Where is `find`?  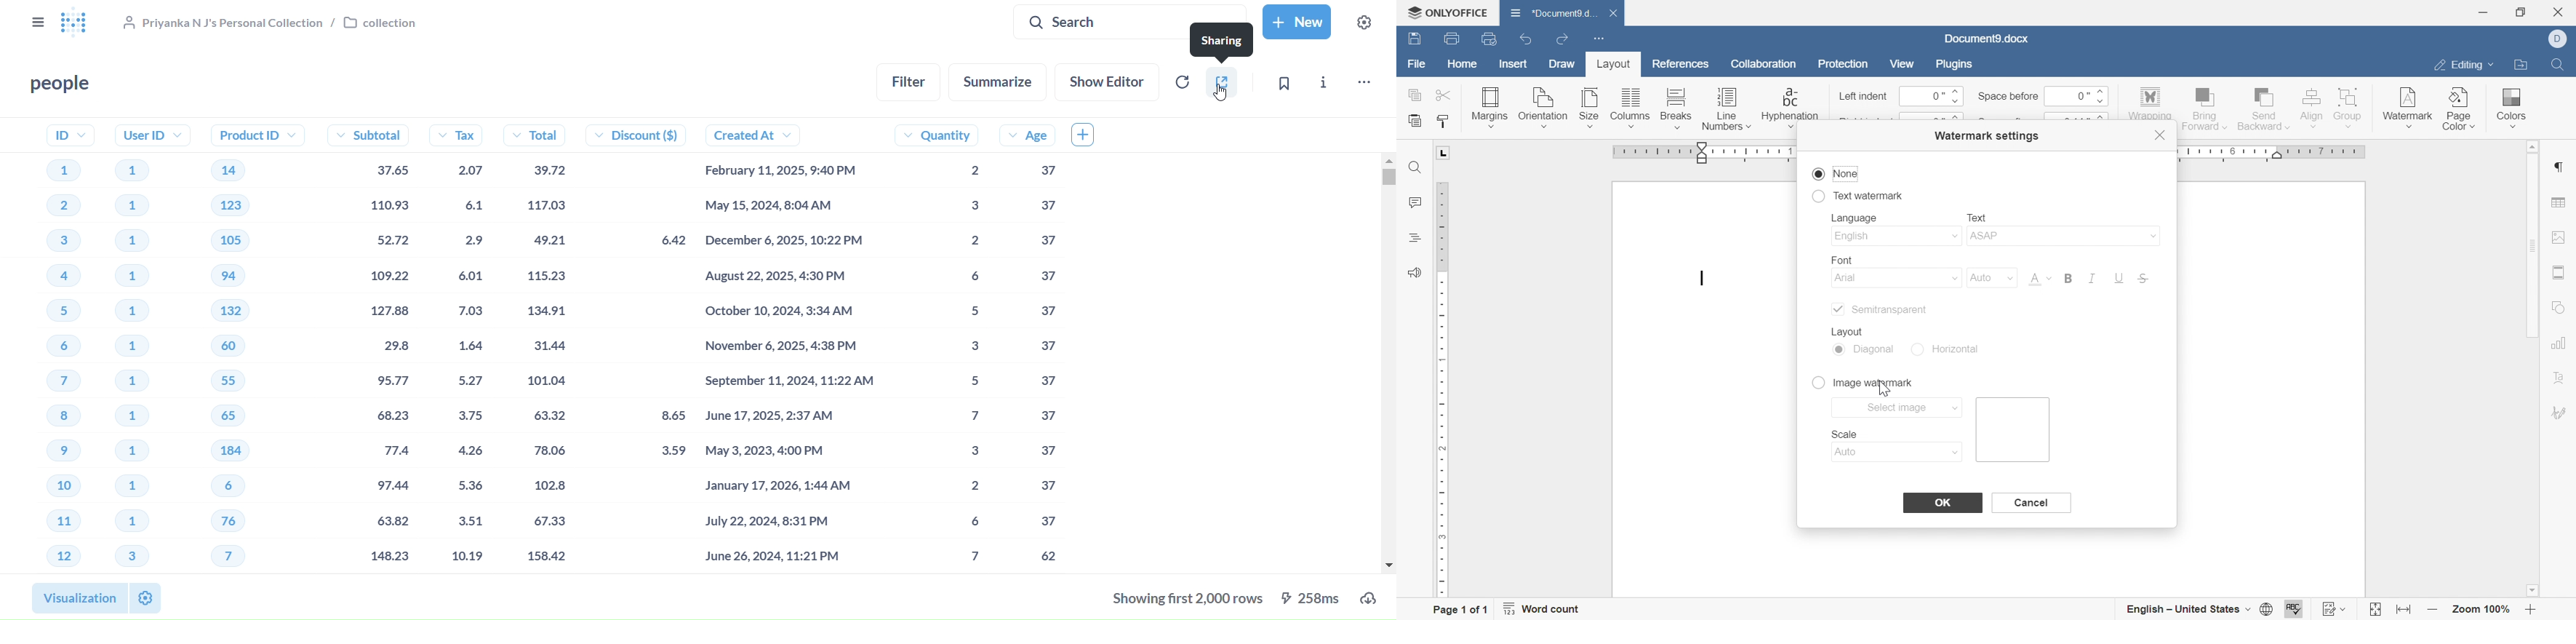
find is located at coordinates (1415, 168).